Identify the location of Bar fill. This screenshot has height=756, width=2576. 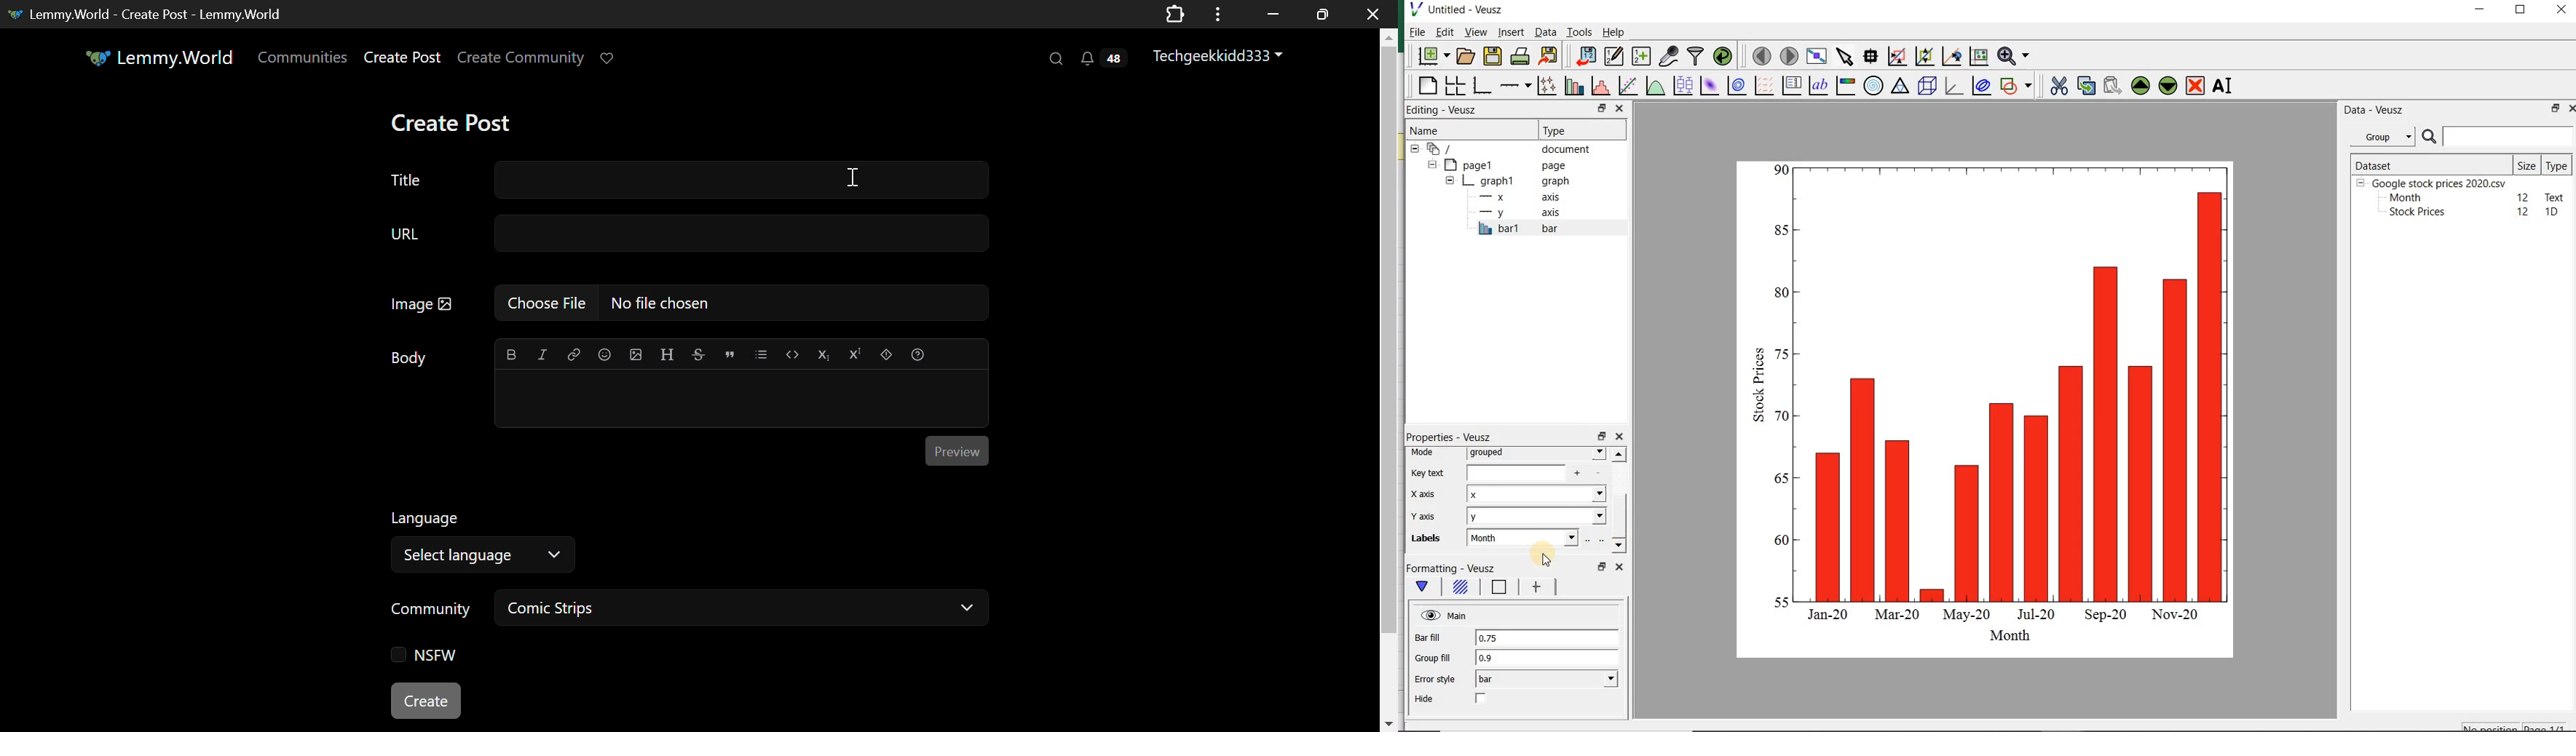
(1428, 639).